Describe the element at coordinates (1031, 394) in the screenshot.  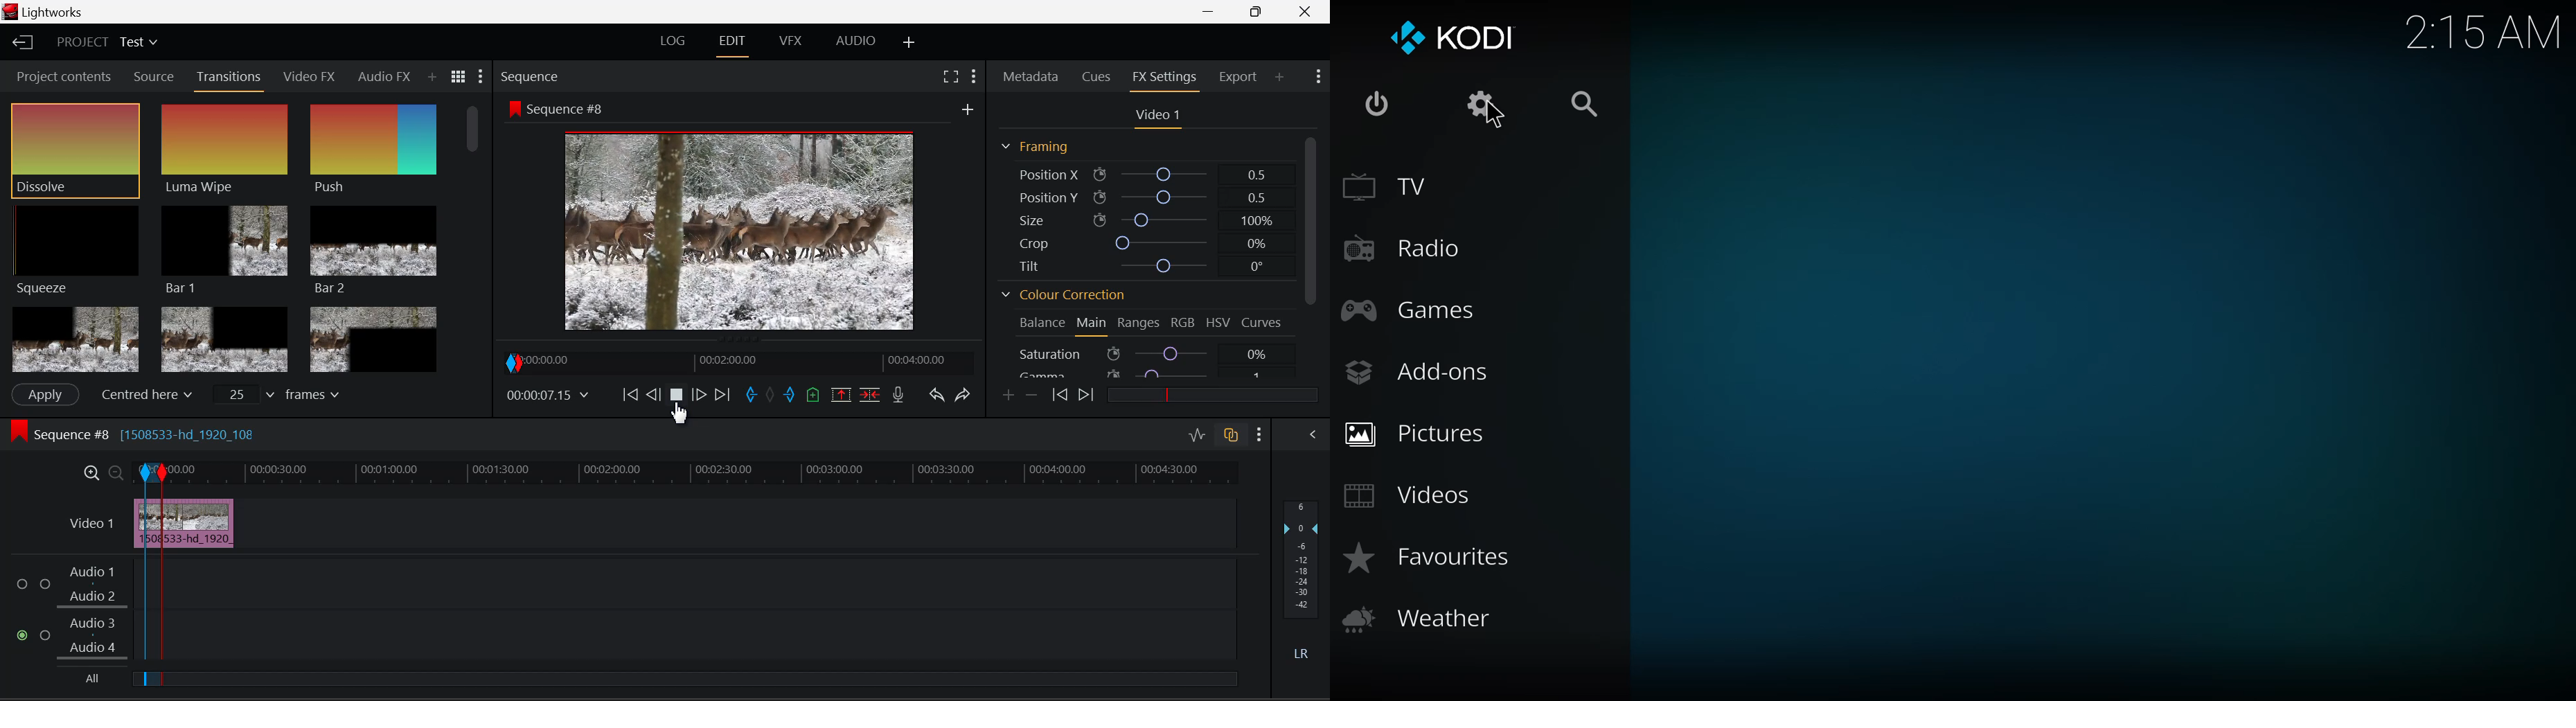
I see `Delete keyframes` at that location.